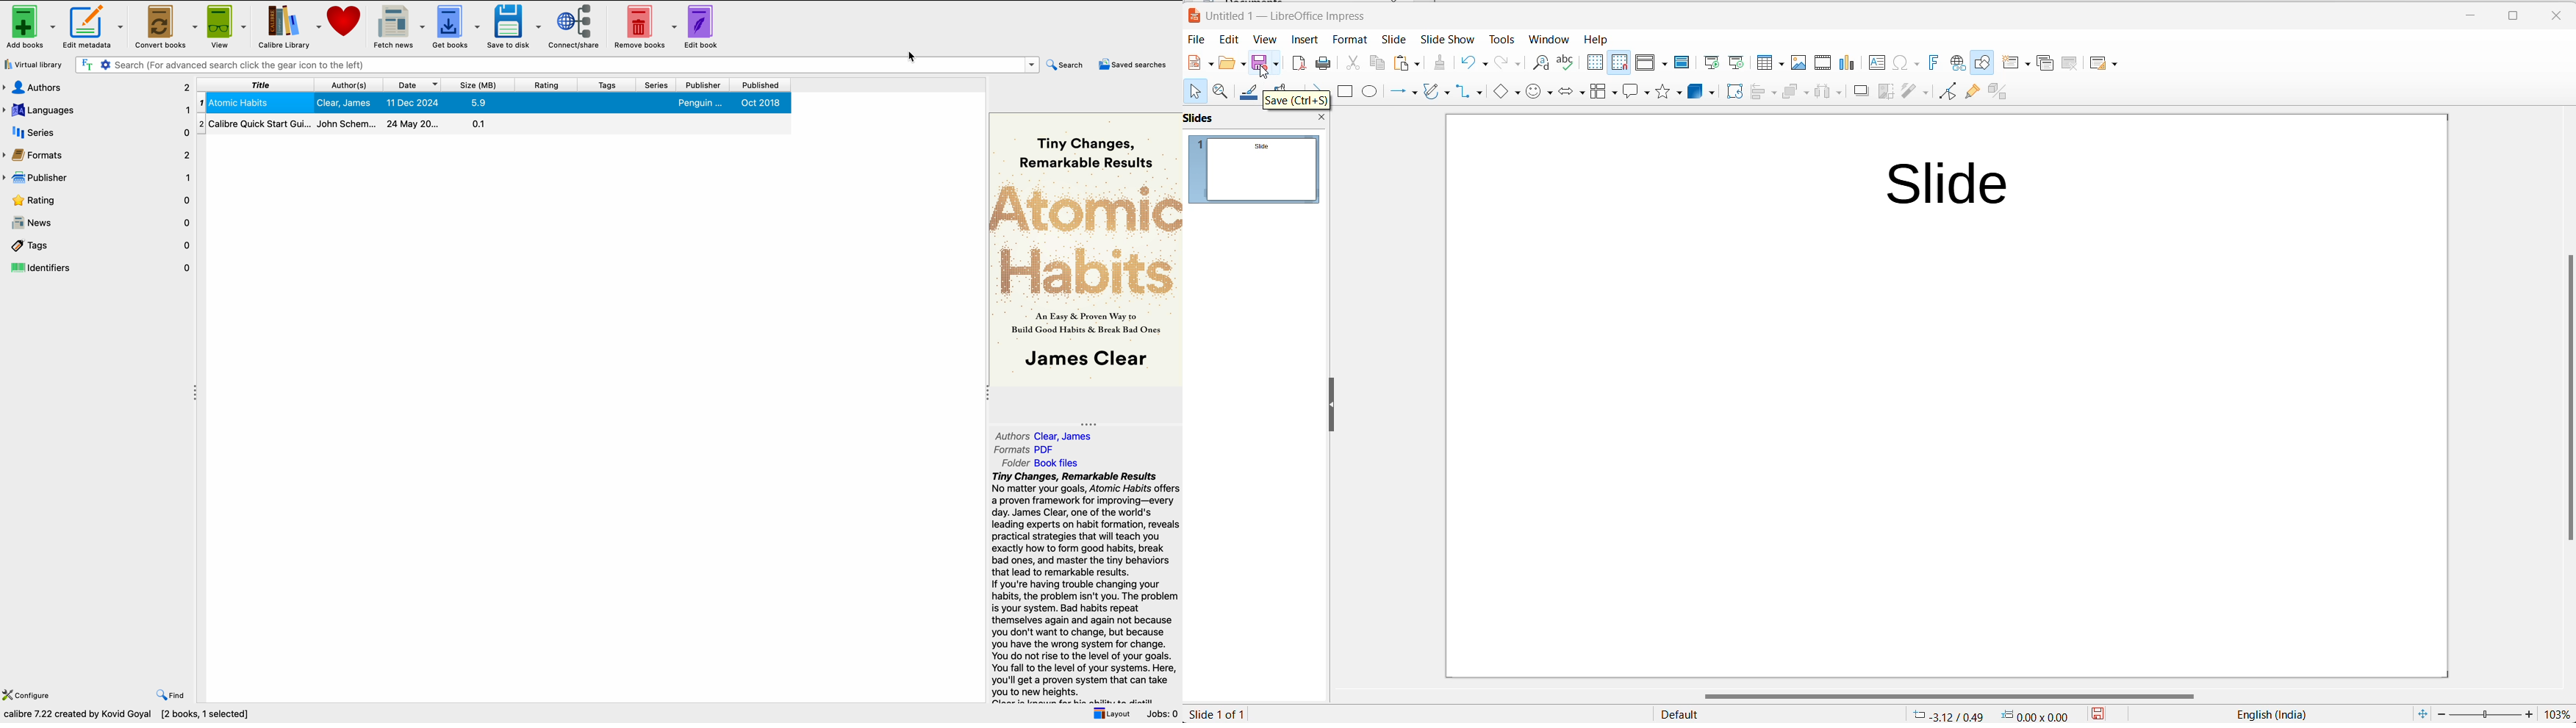 The height and width of the screenshot is (728, 2576). I want to click on save to disk, so click(514, 27).